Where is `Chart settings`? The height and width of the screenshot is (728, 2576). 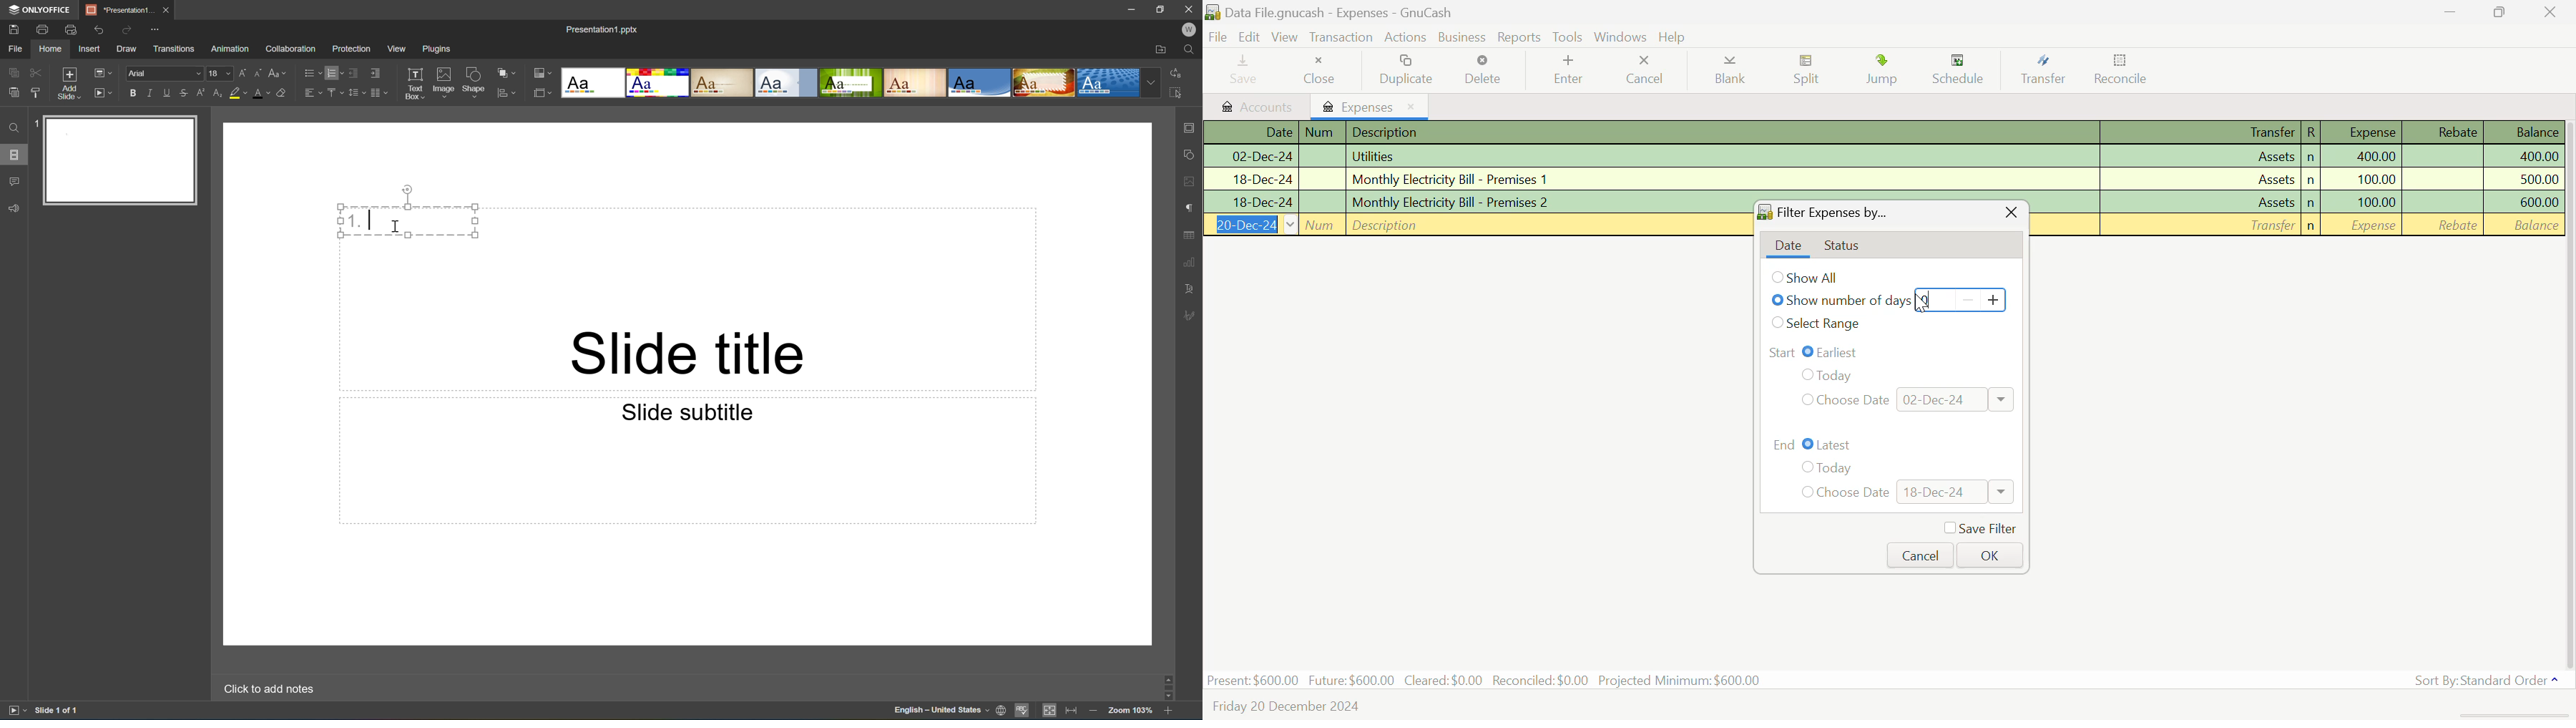 Chart settings is located at coordinates (1190, 262).